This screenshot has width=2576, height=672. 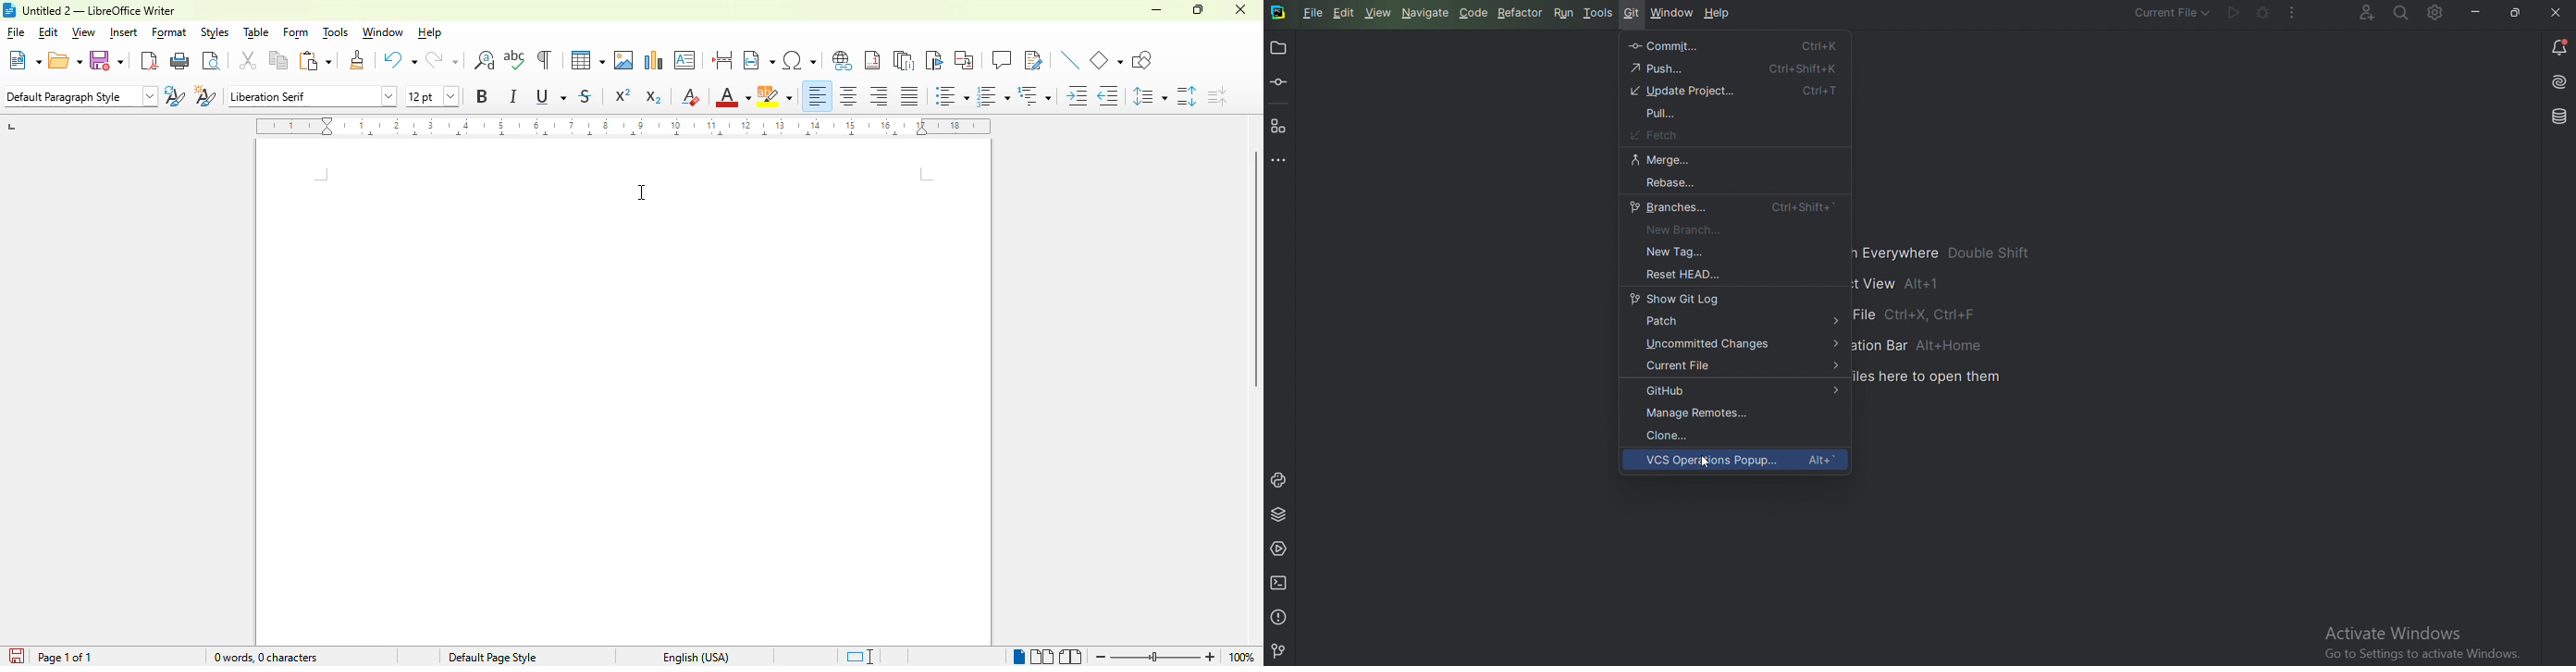 I want to click on window, so click(x=383, y=31).